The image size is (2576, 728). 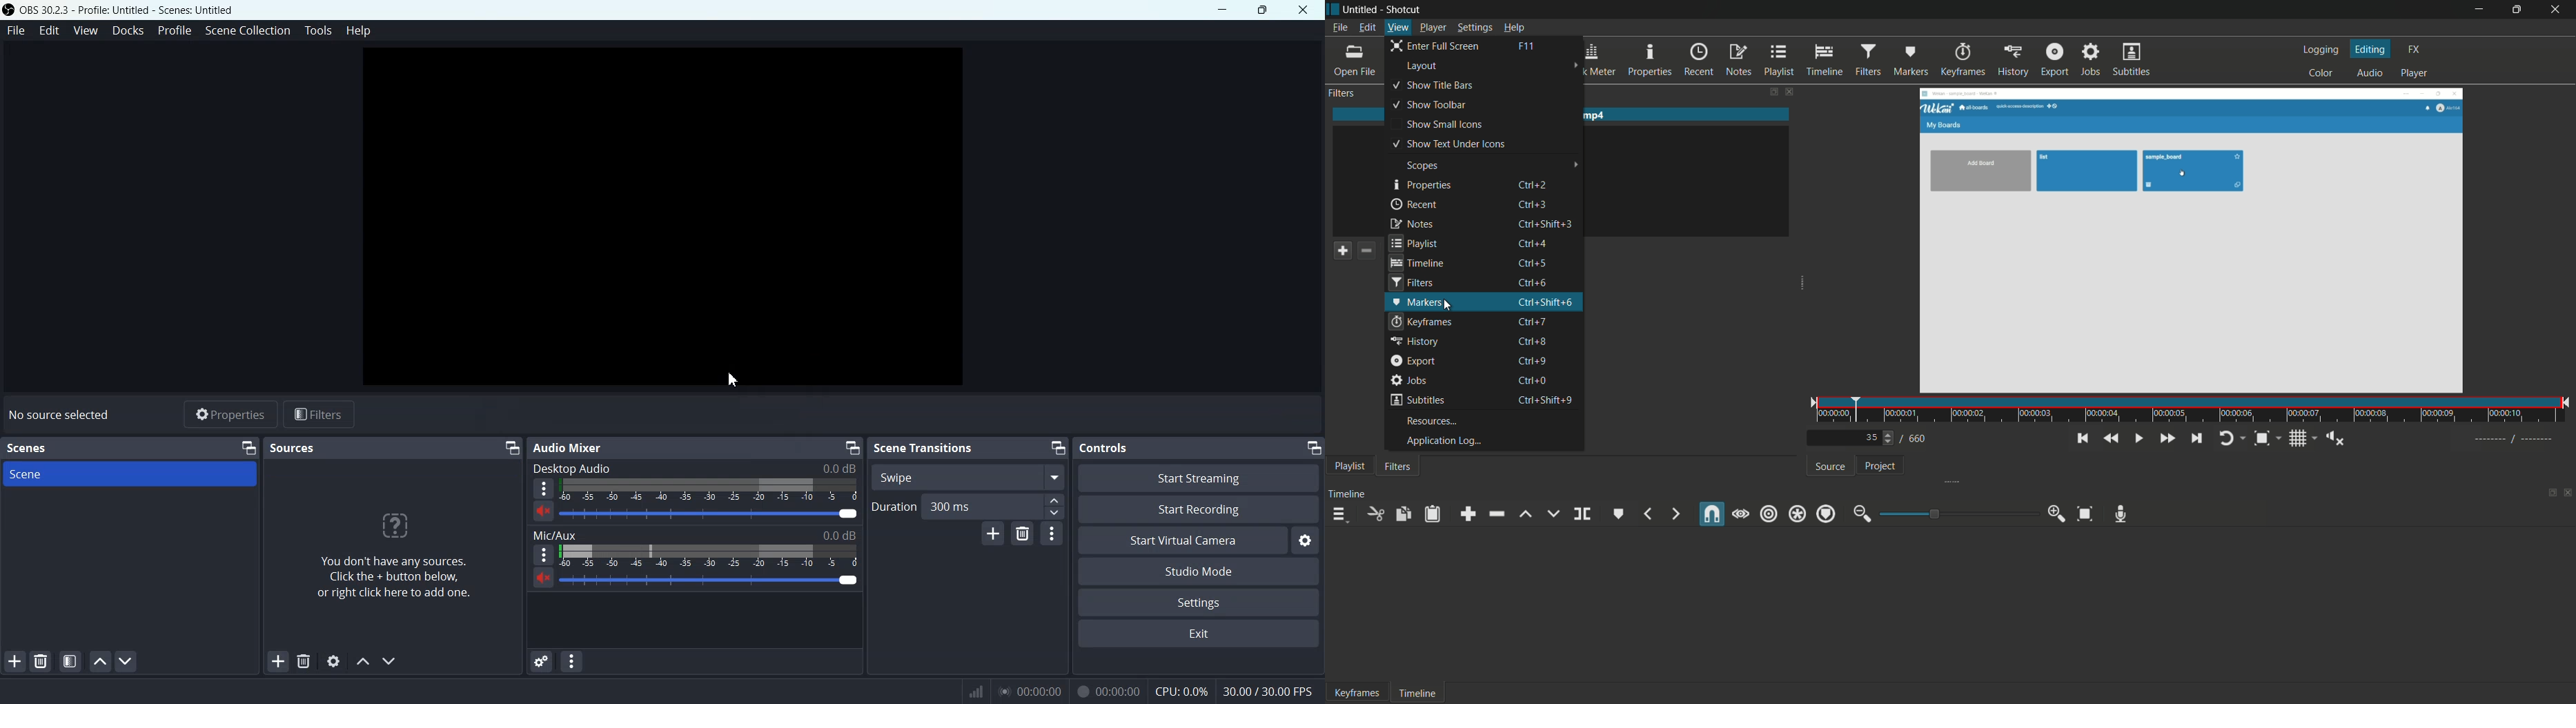 I want to click on file menu, so click(x=1340, y=27).